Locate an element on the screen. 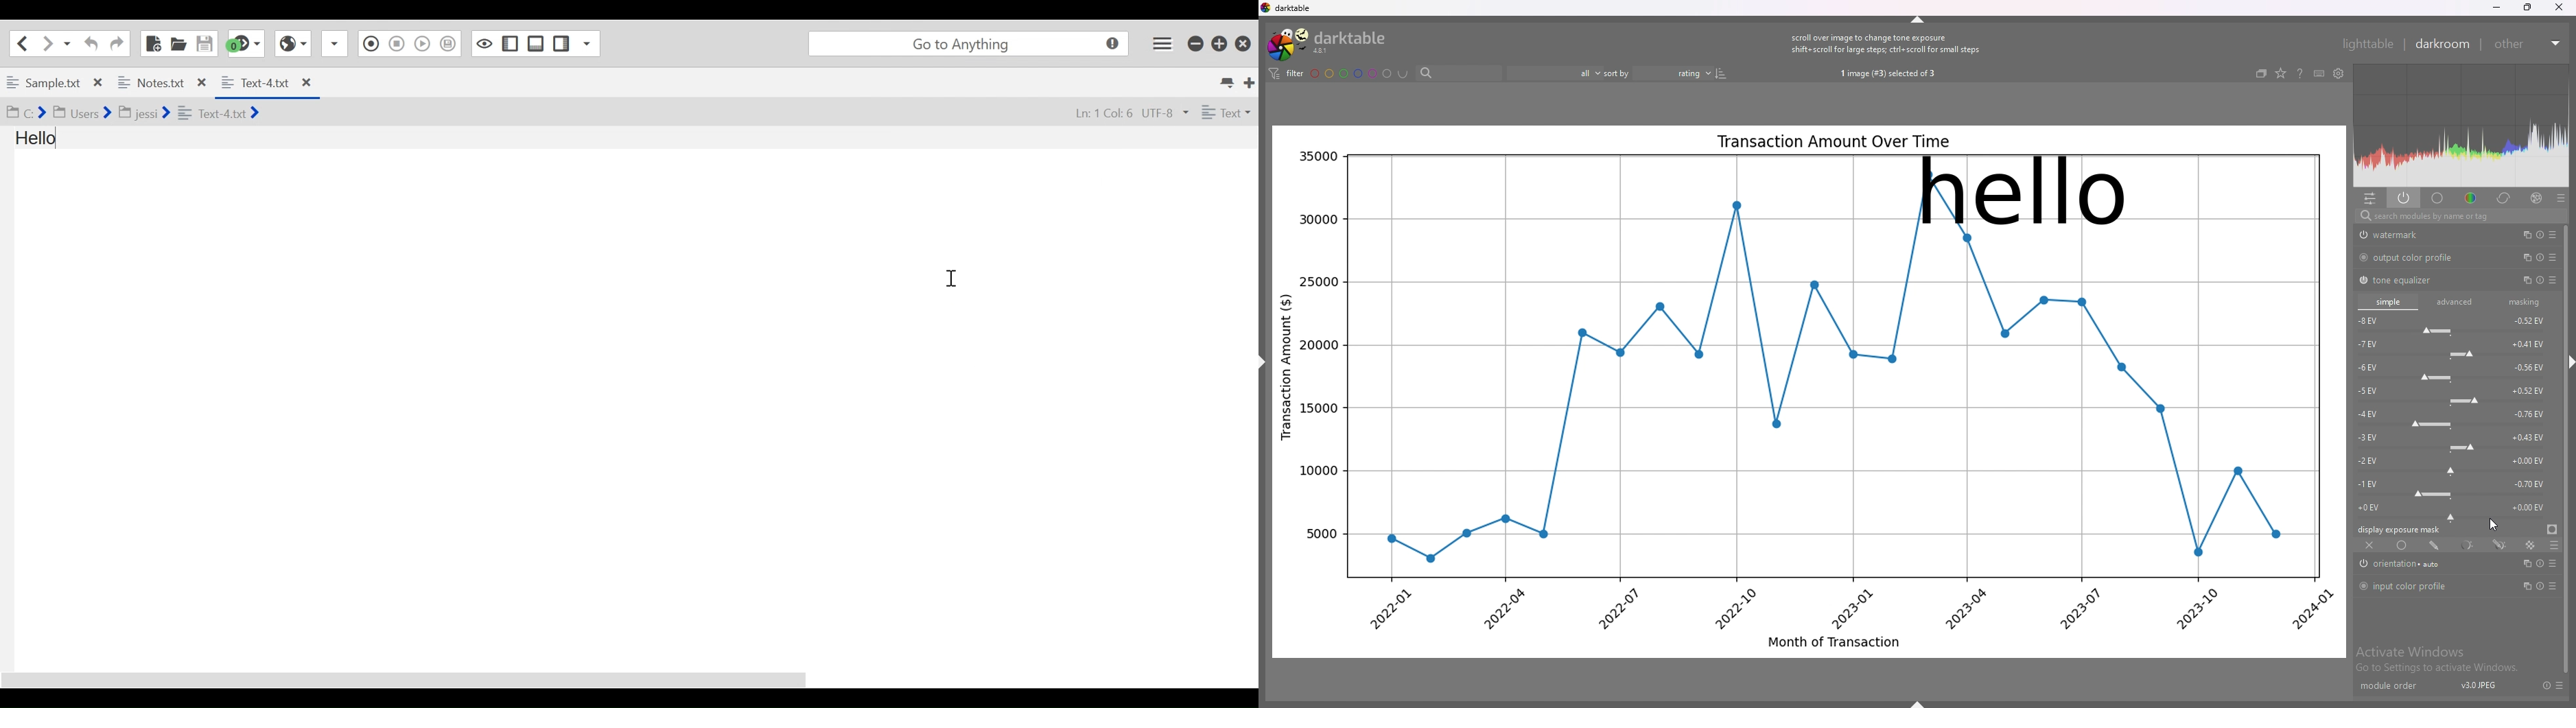 Image resolution: width=2576 pixels, height=728 pixels. multiple instance actions, reset and presets is located at coordinates (2541, 585).